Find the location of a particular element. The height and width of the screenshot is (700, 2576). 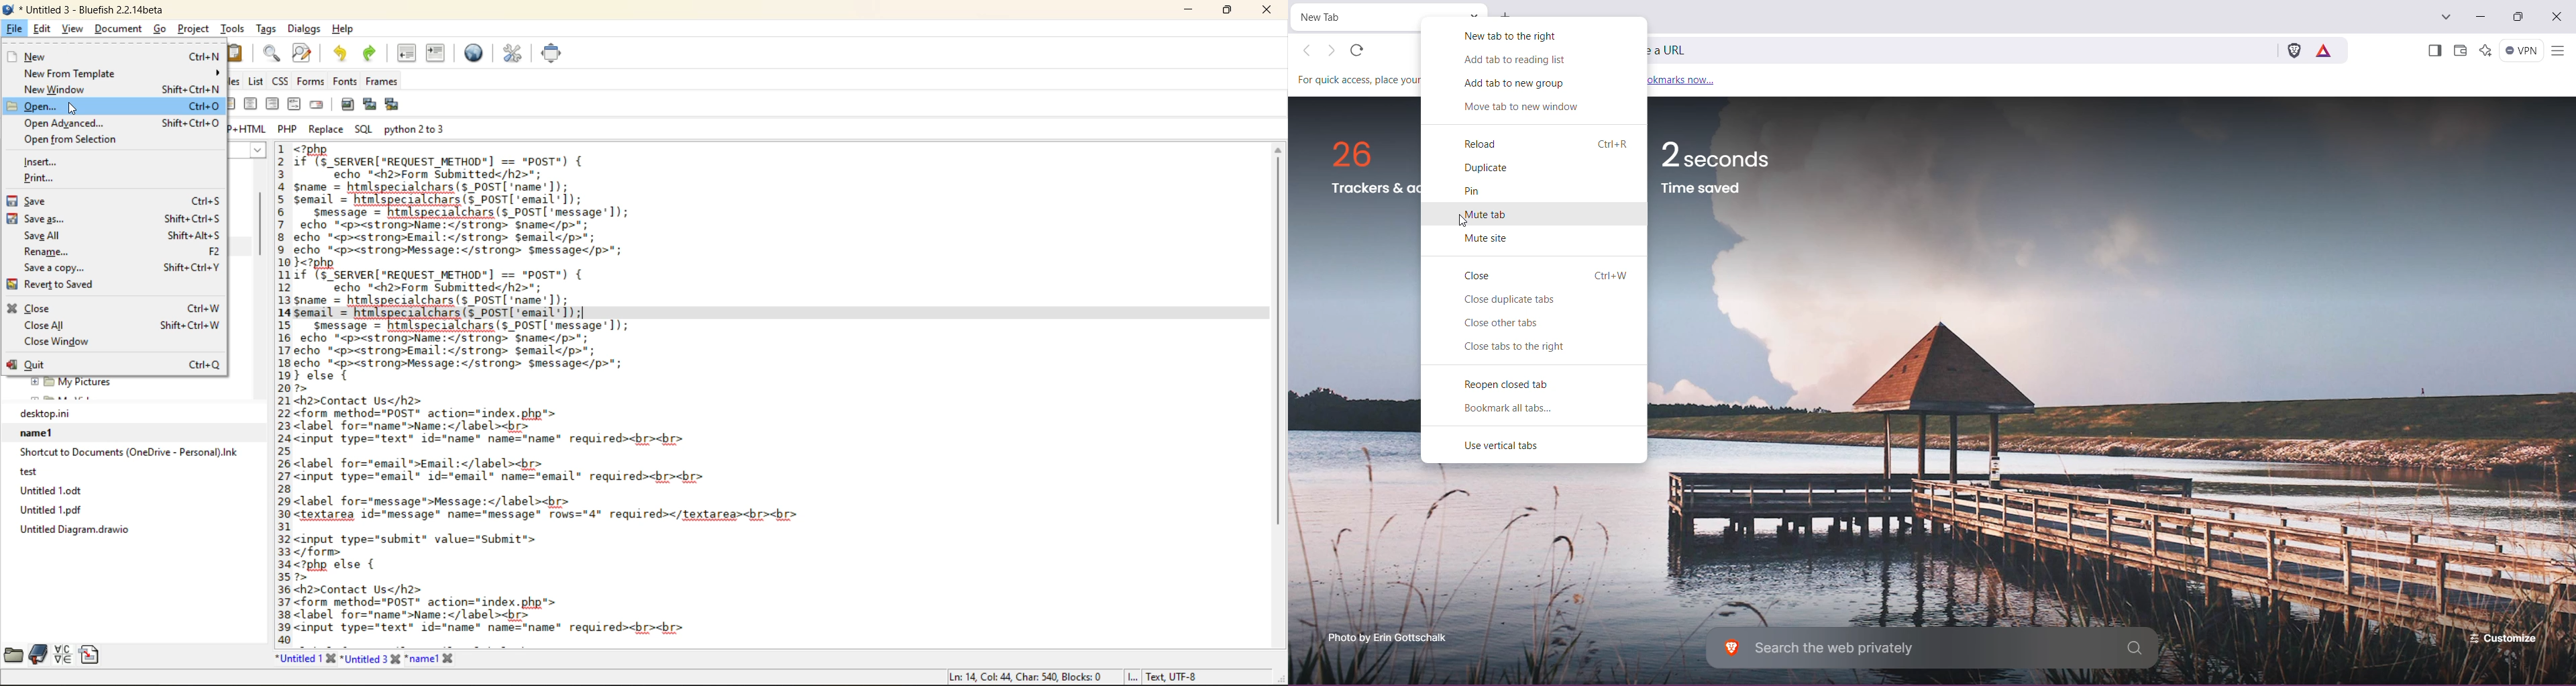

untitle diagram.drawio is located at coordinates (133, 530).